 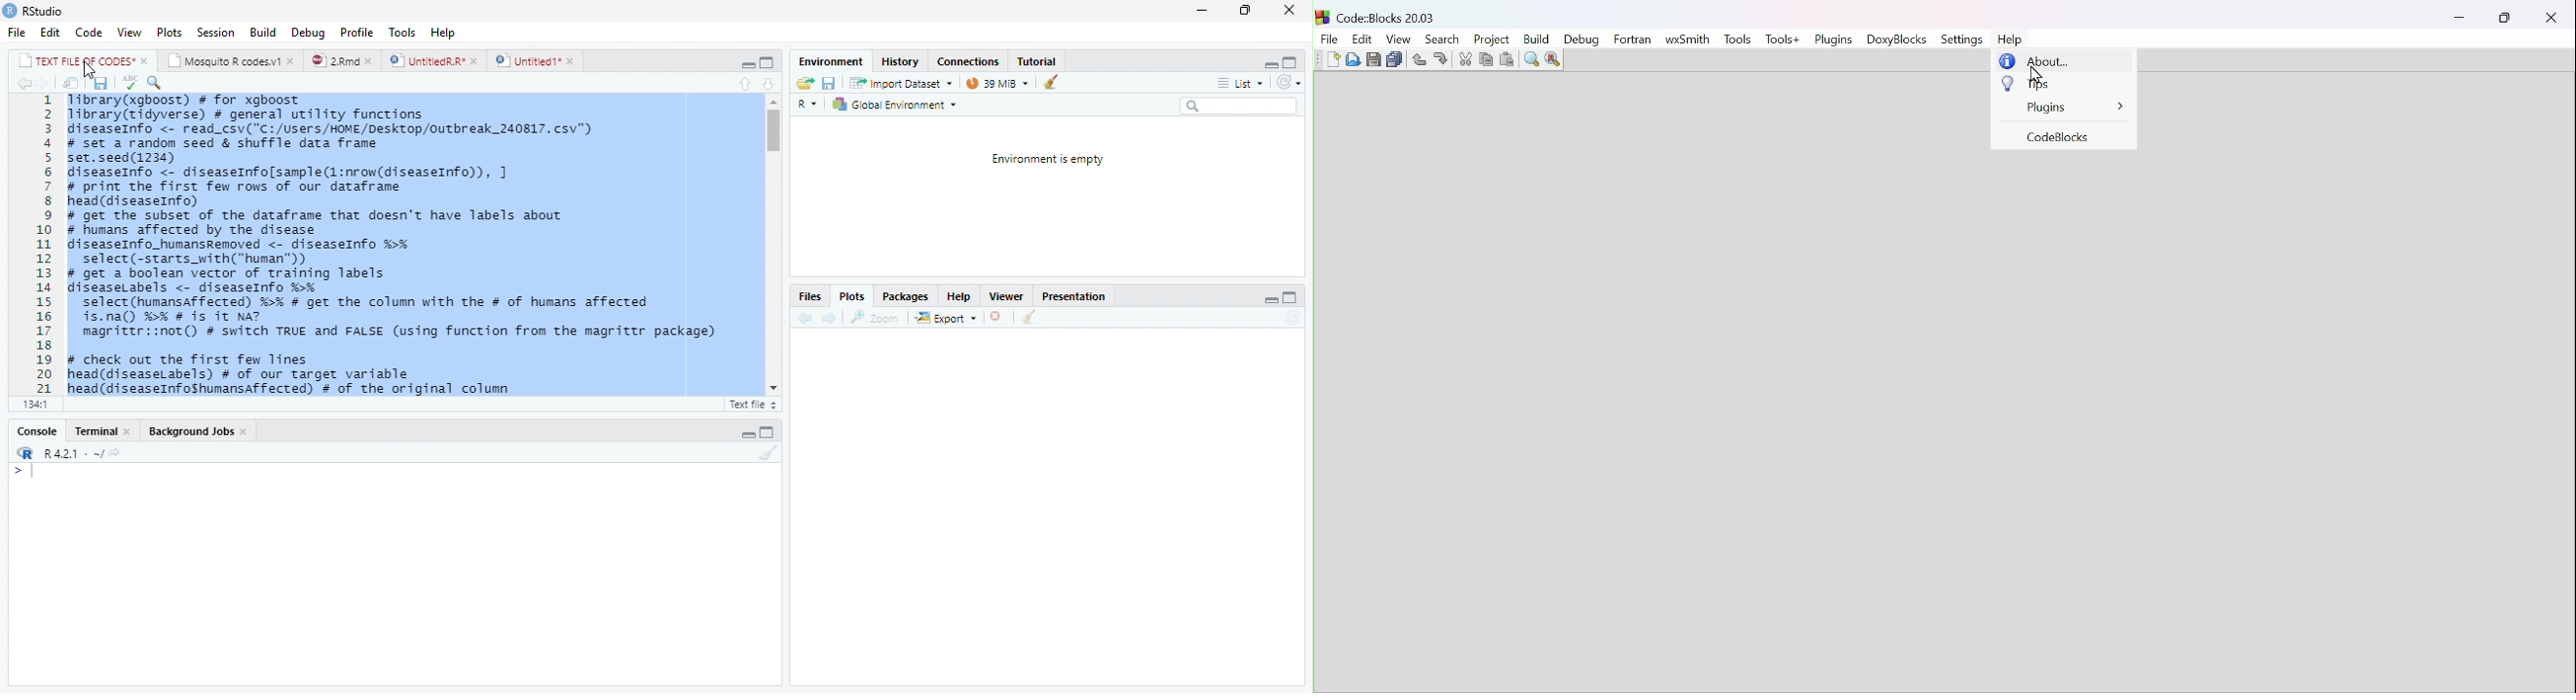 What do you see at coordinates (2049, 61) in the screenshot?
I see `About` at bounding box center [2049, 61].